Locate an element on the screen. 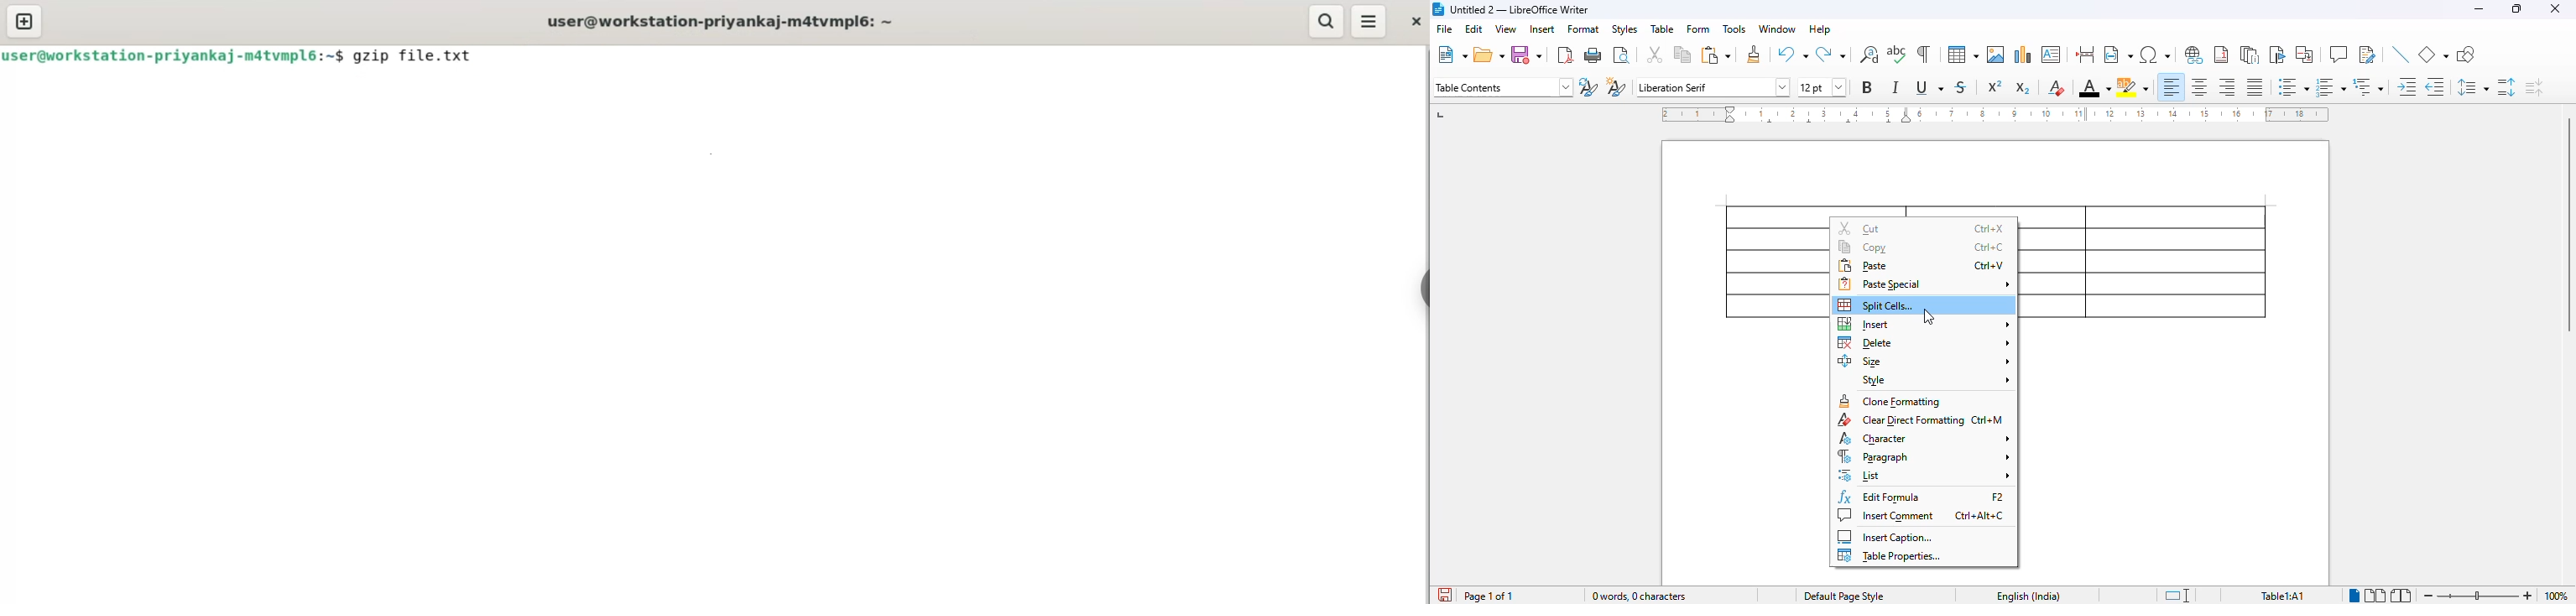  insert caption is located at coordinates (1885, 536).